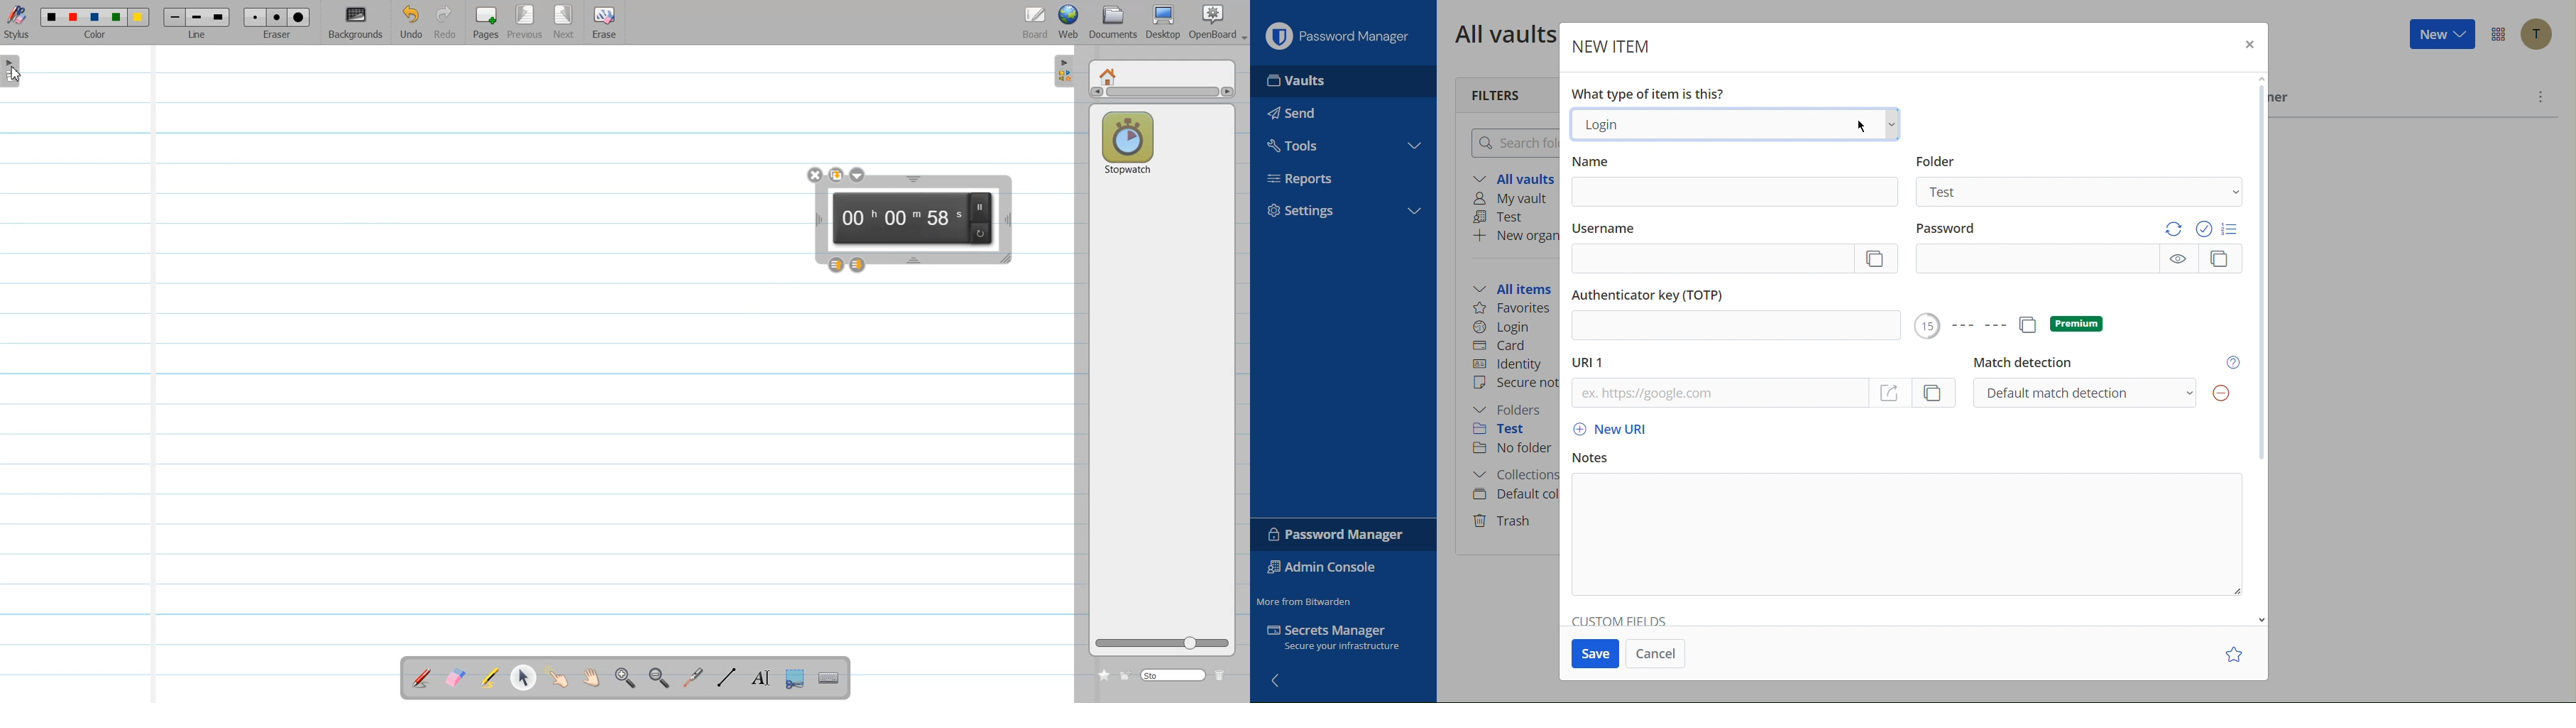  What do you see at coordinates (2012, 327) in the screenshot?
I see `Options` at bounding box center [2012, 327].